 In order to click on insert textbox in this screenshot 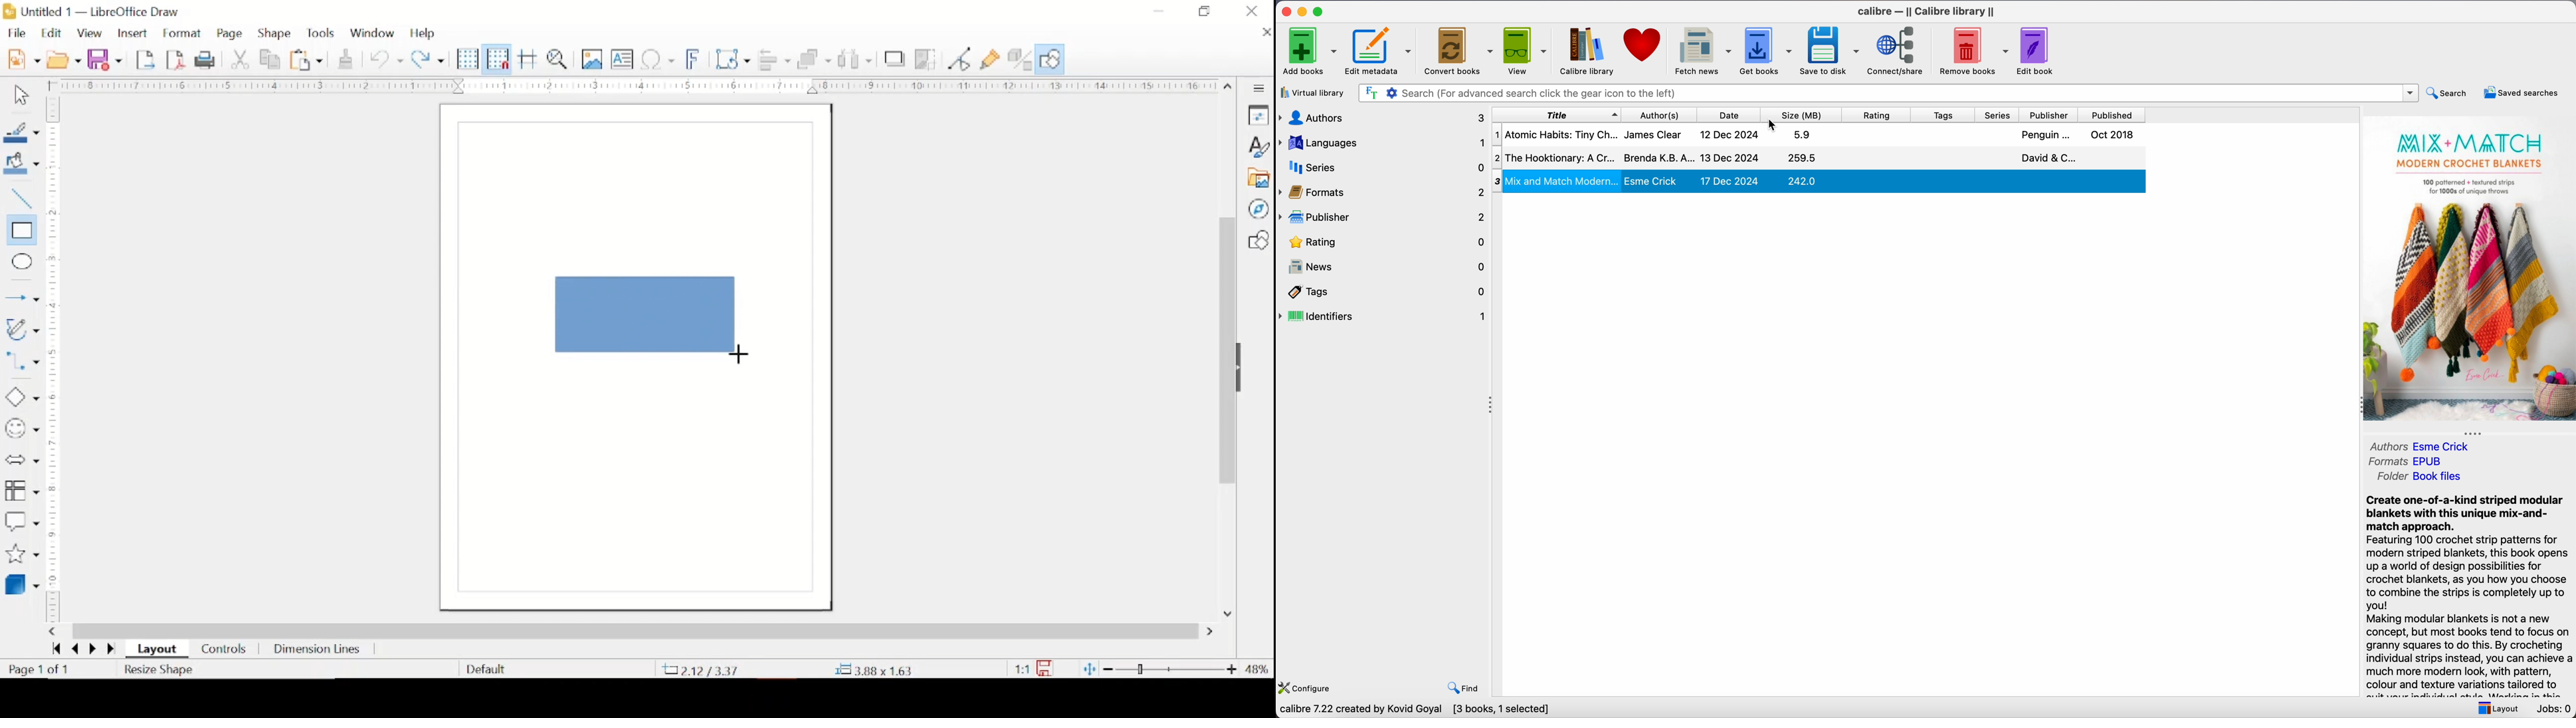, I will do `click(622, 59)`.